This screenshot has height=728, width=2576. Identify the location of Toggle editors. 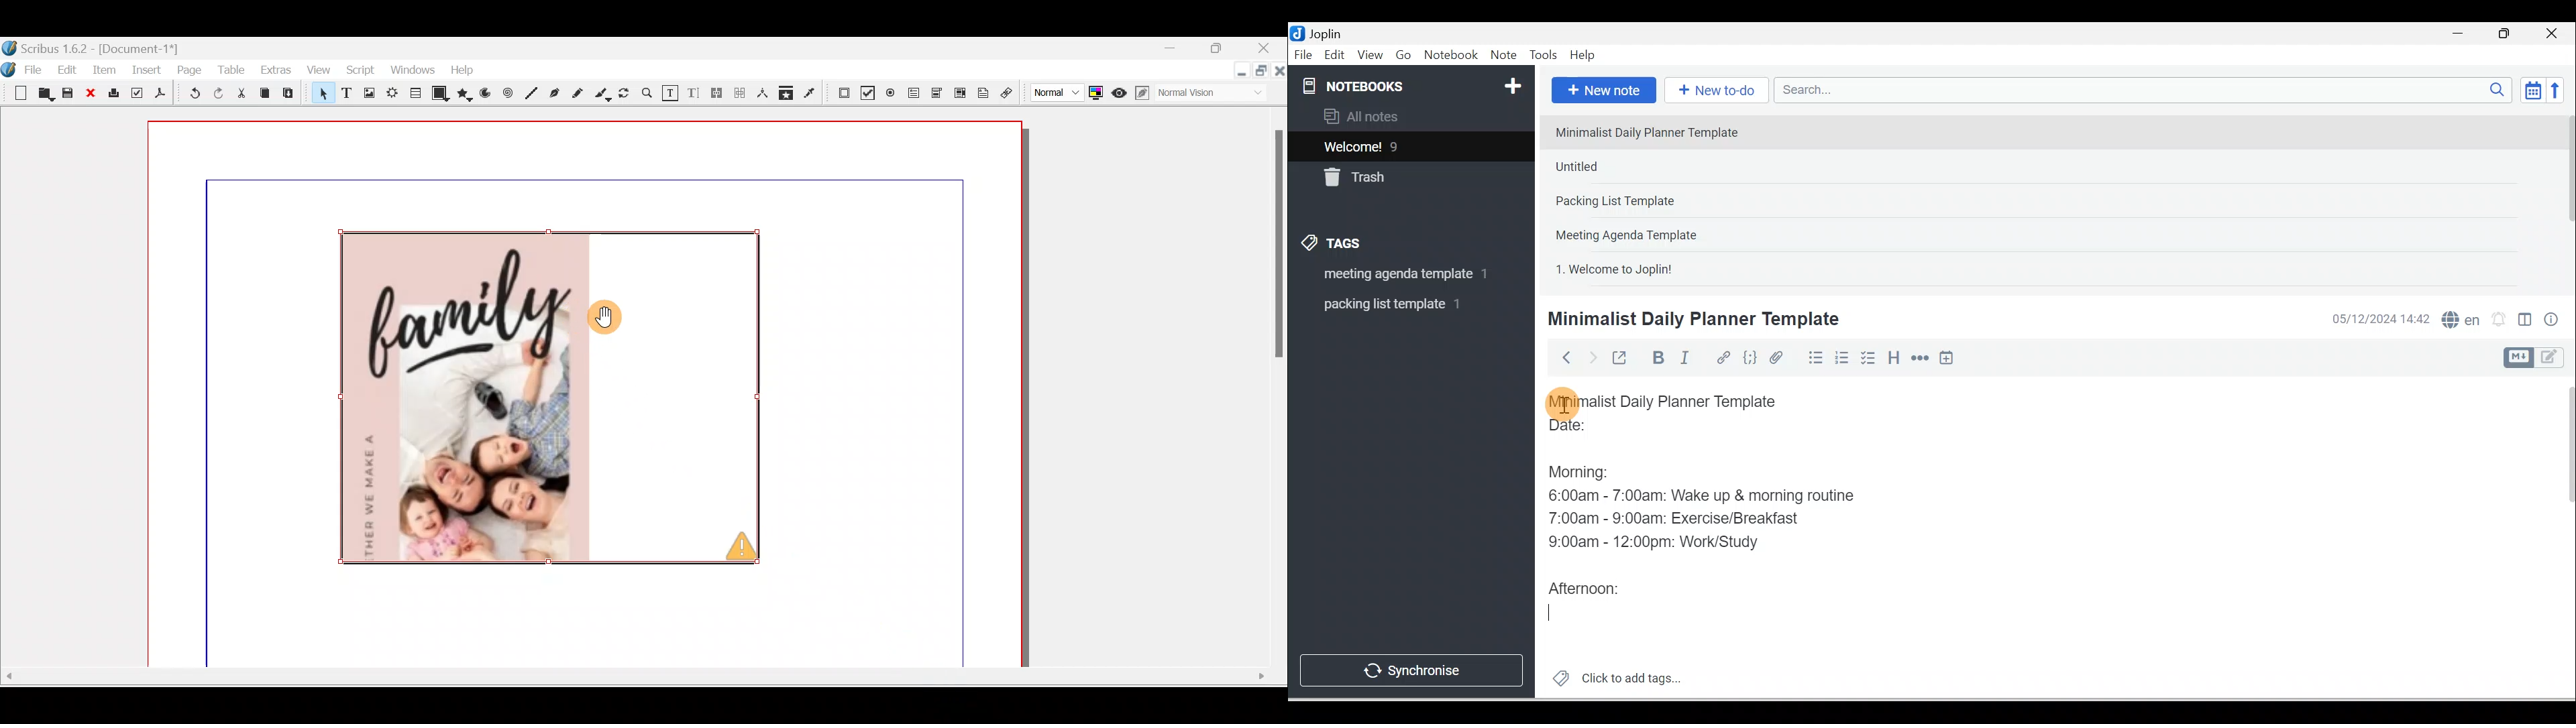
(2525, 322).